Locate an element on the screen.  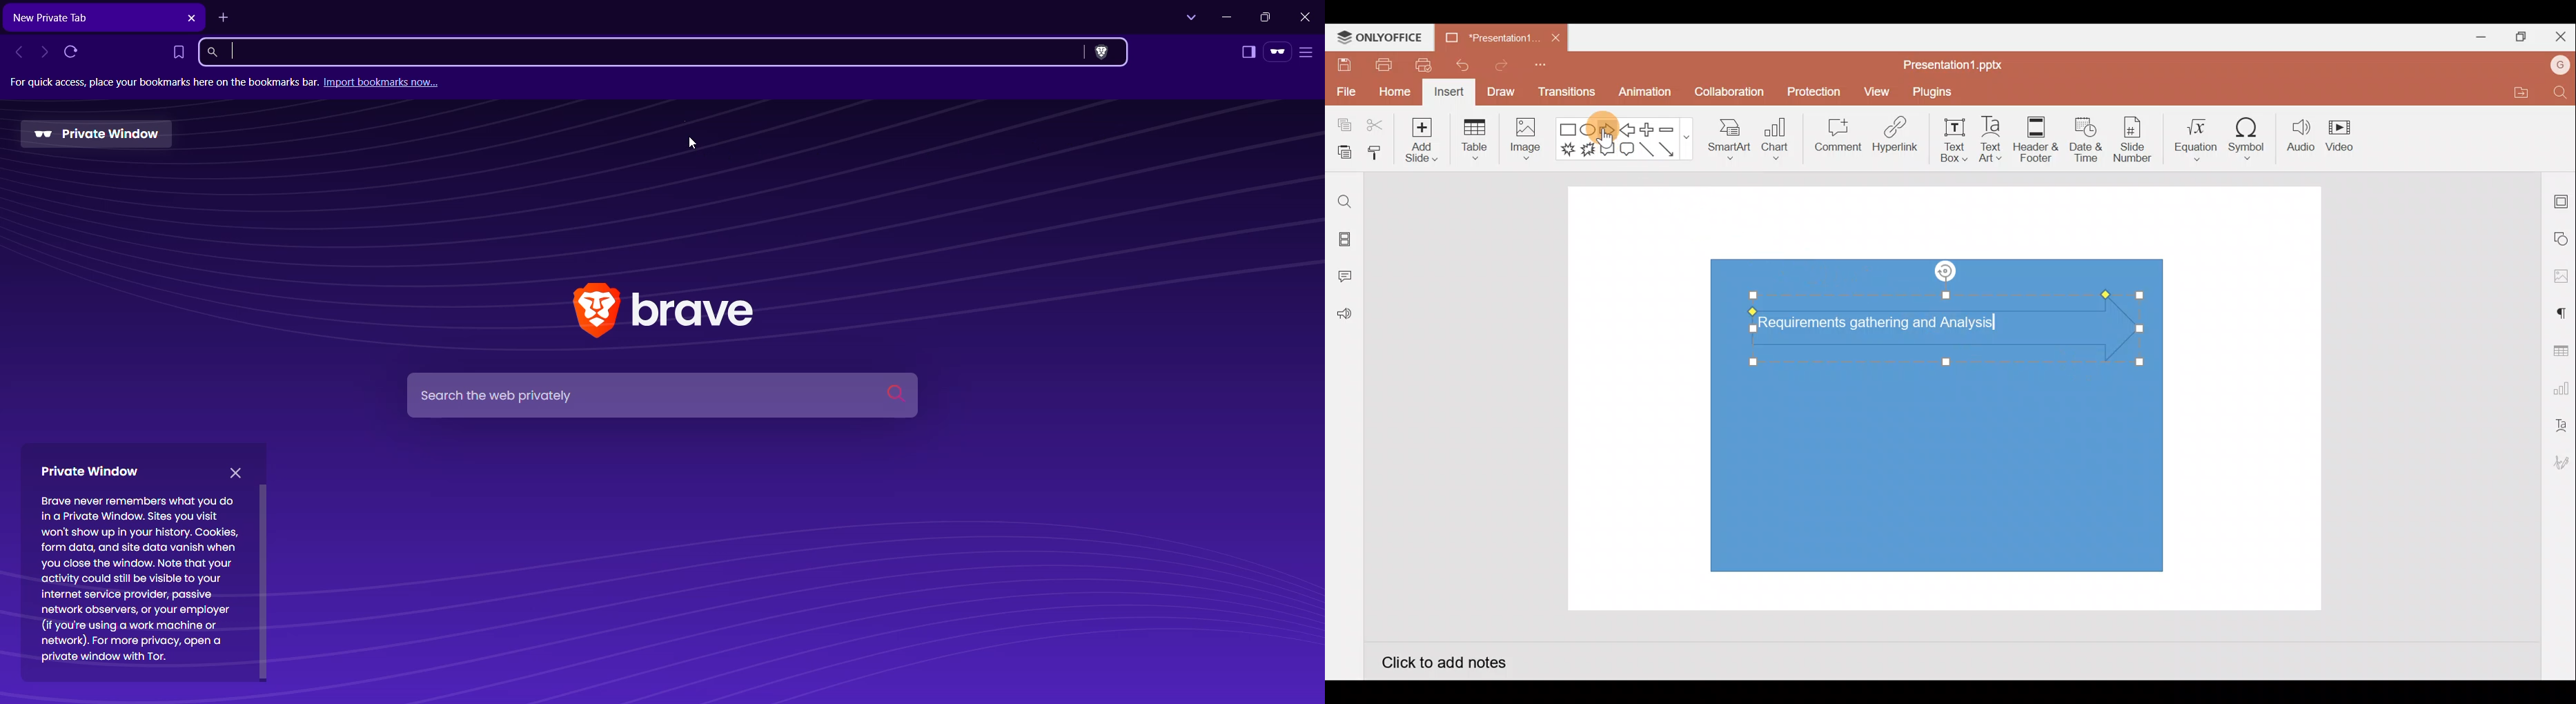
Arrow is located at coordinates (1674, 149).